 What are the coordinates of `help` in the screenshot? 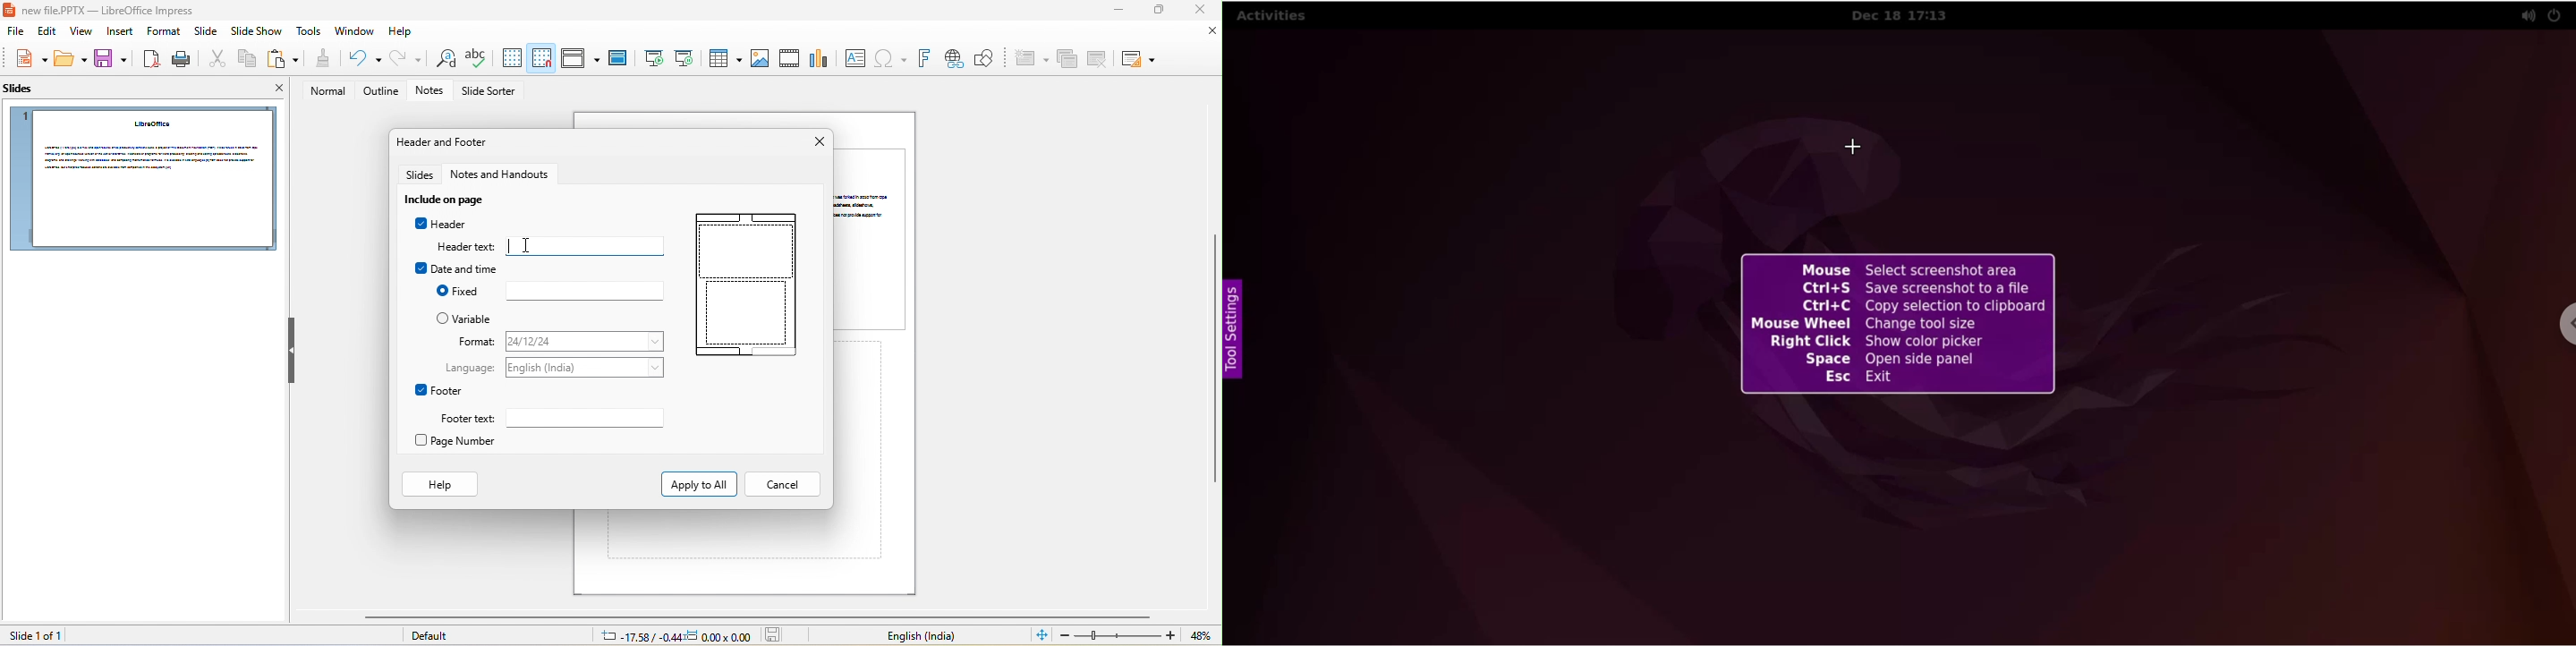 It's located at (402, 32).